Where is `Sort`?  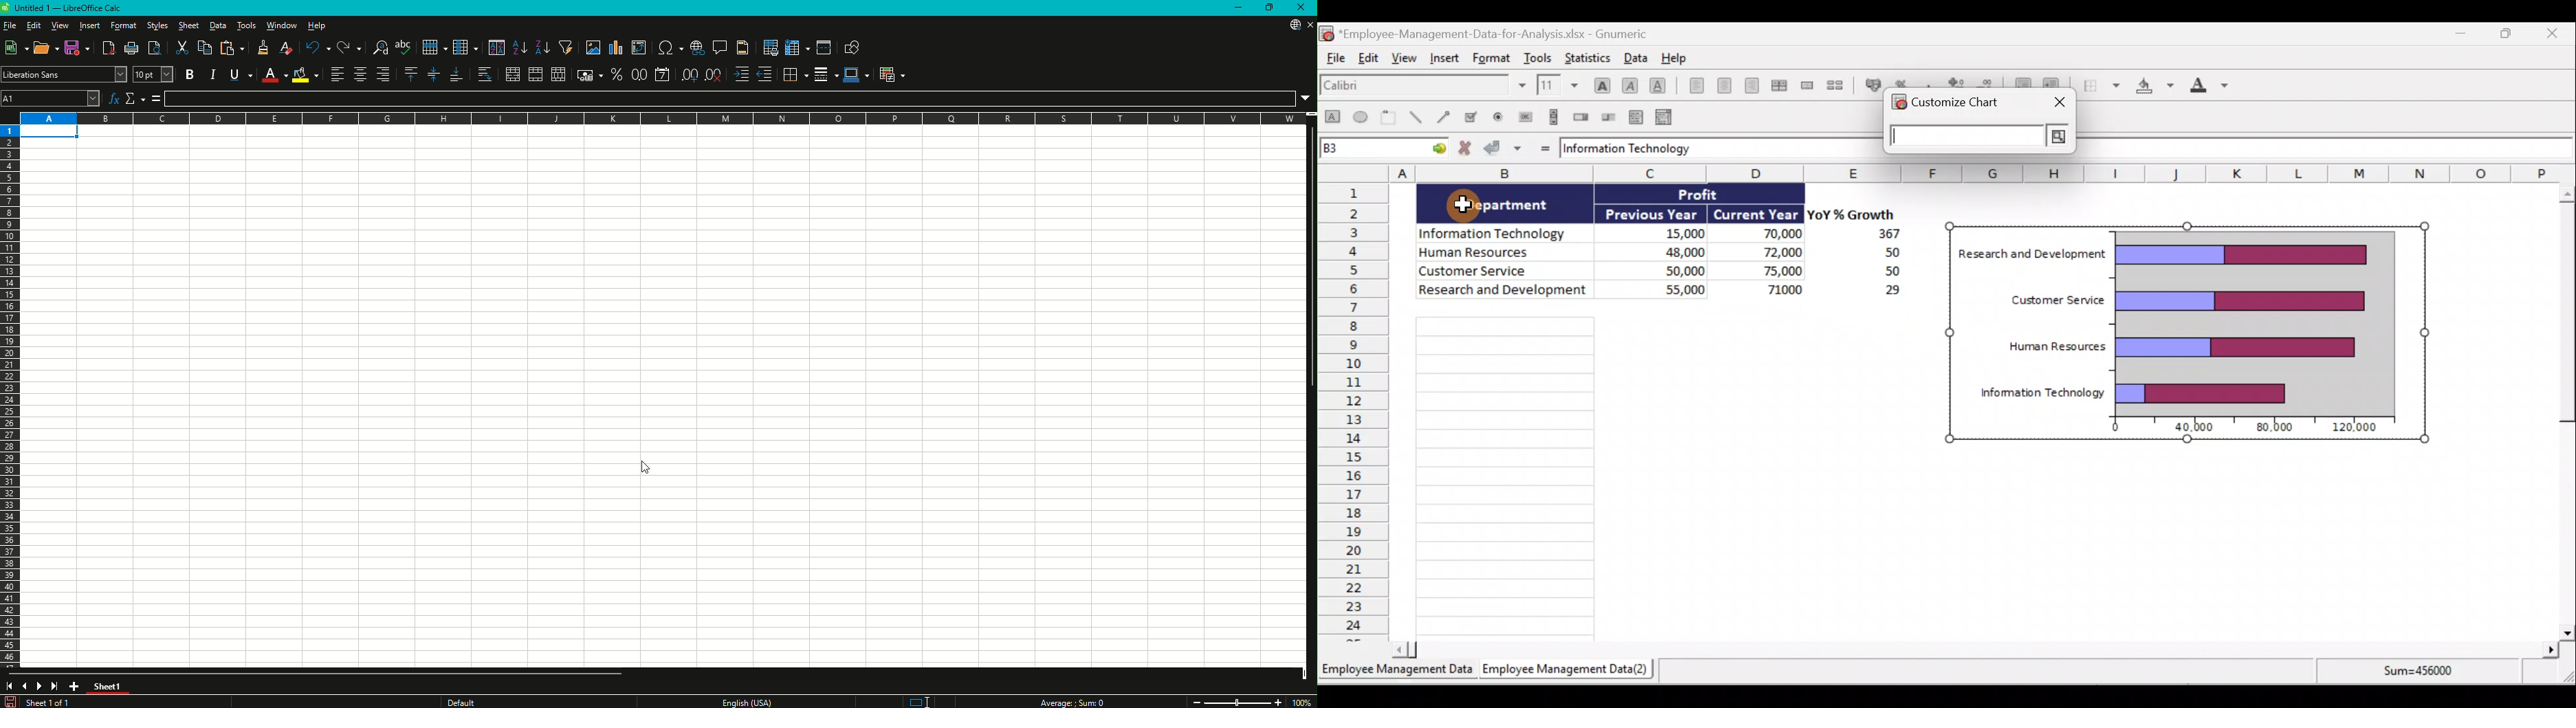
Sort is located at coordinates (496, 47).